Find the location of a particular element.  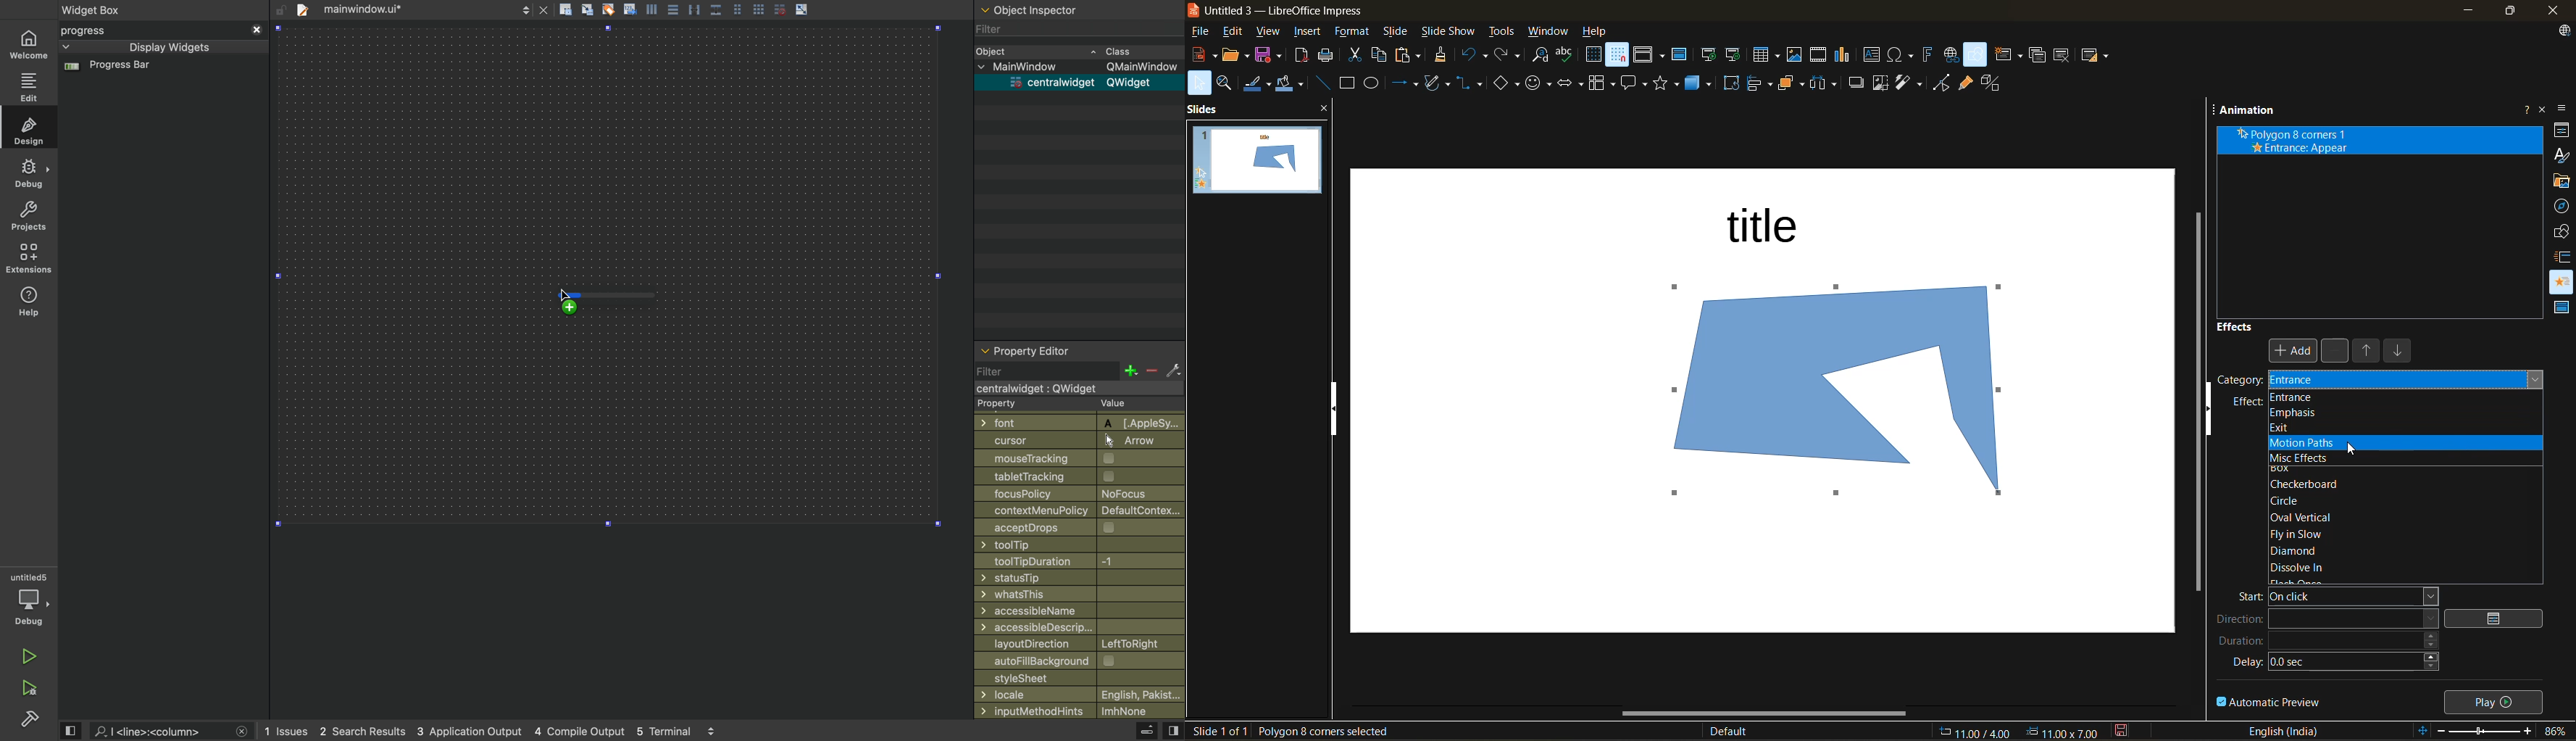

undo is located at coordinates (1474, 55).